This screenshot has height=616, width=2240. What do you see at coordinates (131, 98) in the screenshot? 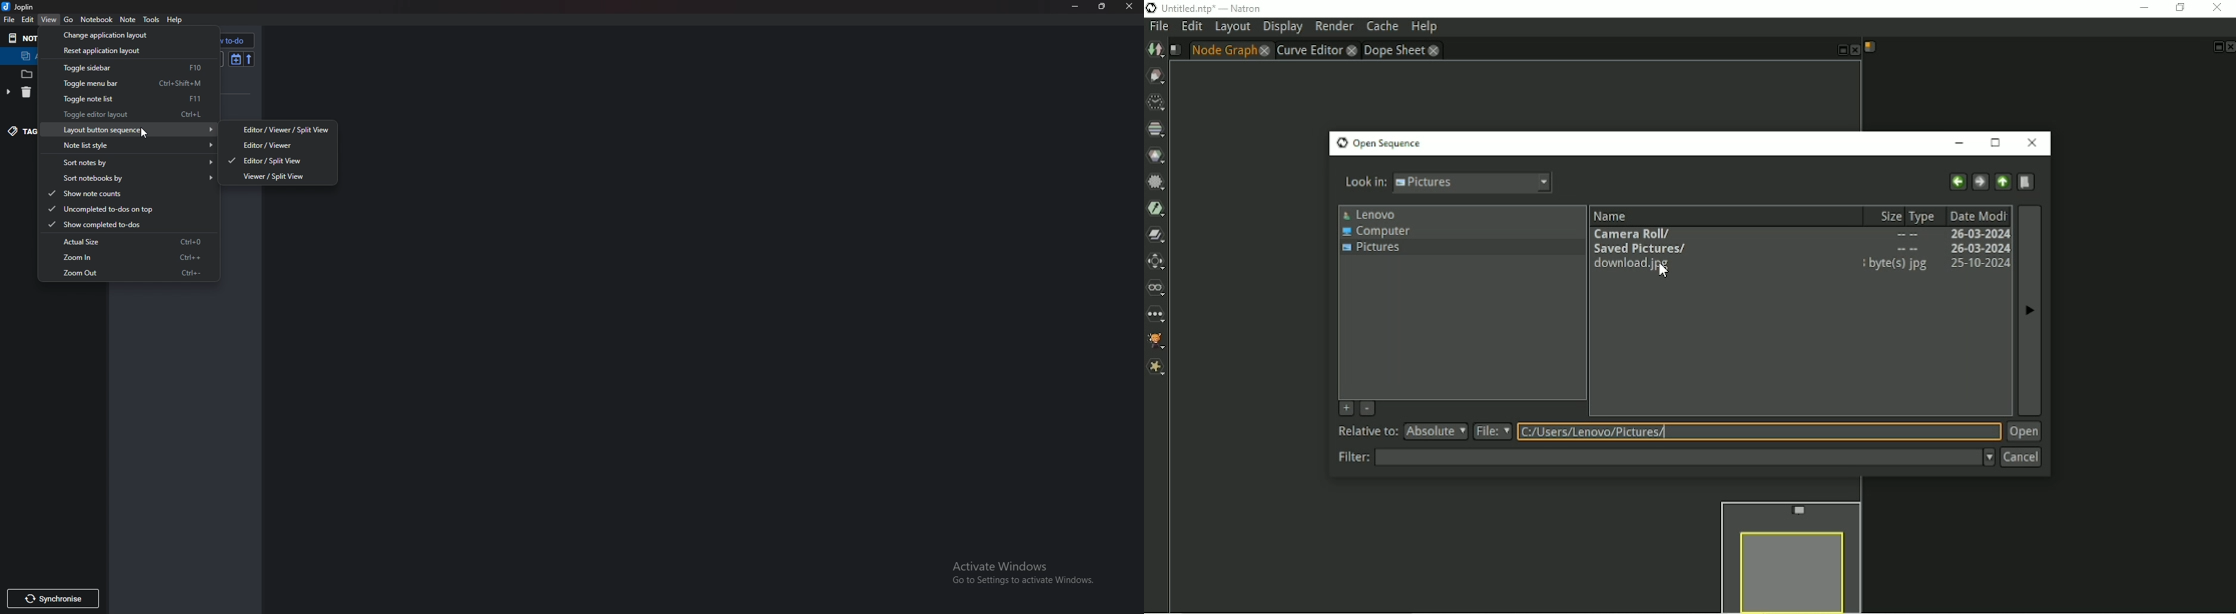
I see `Toggle note list` at bounding box center [131, 98].